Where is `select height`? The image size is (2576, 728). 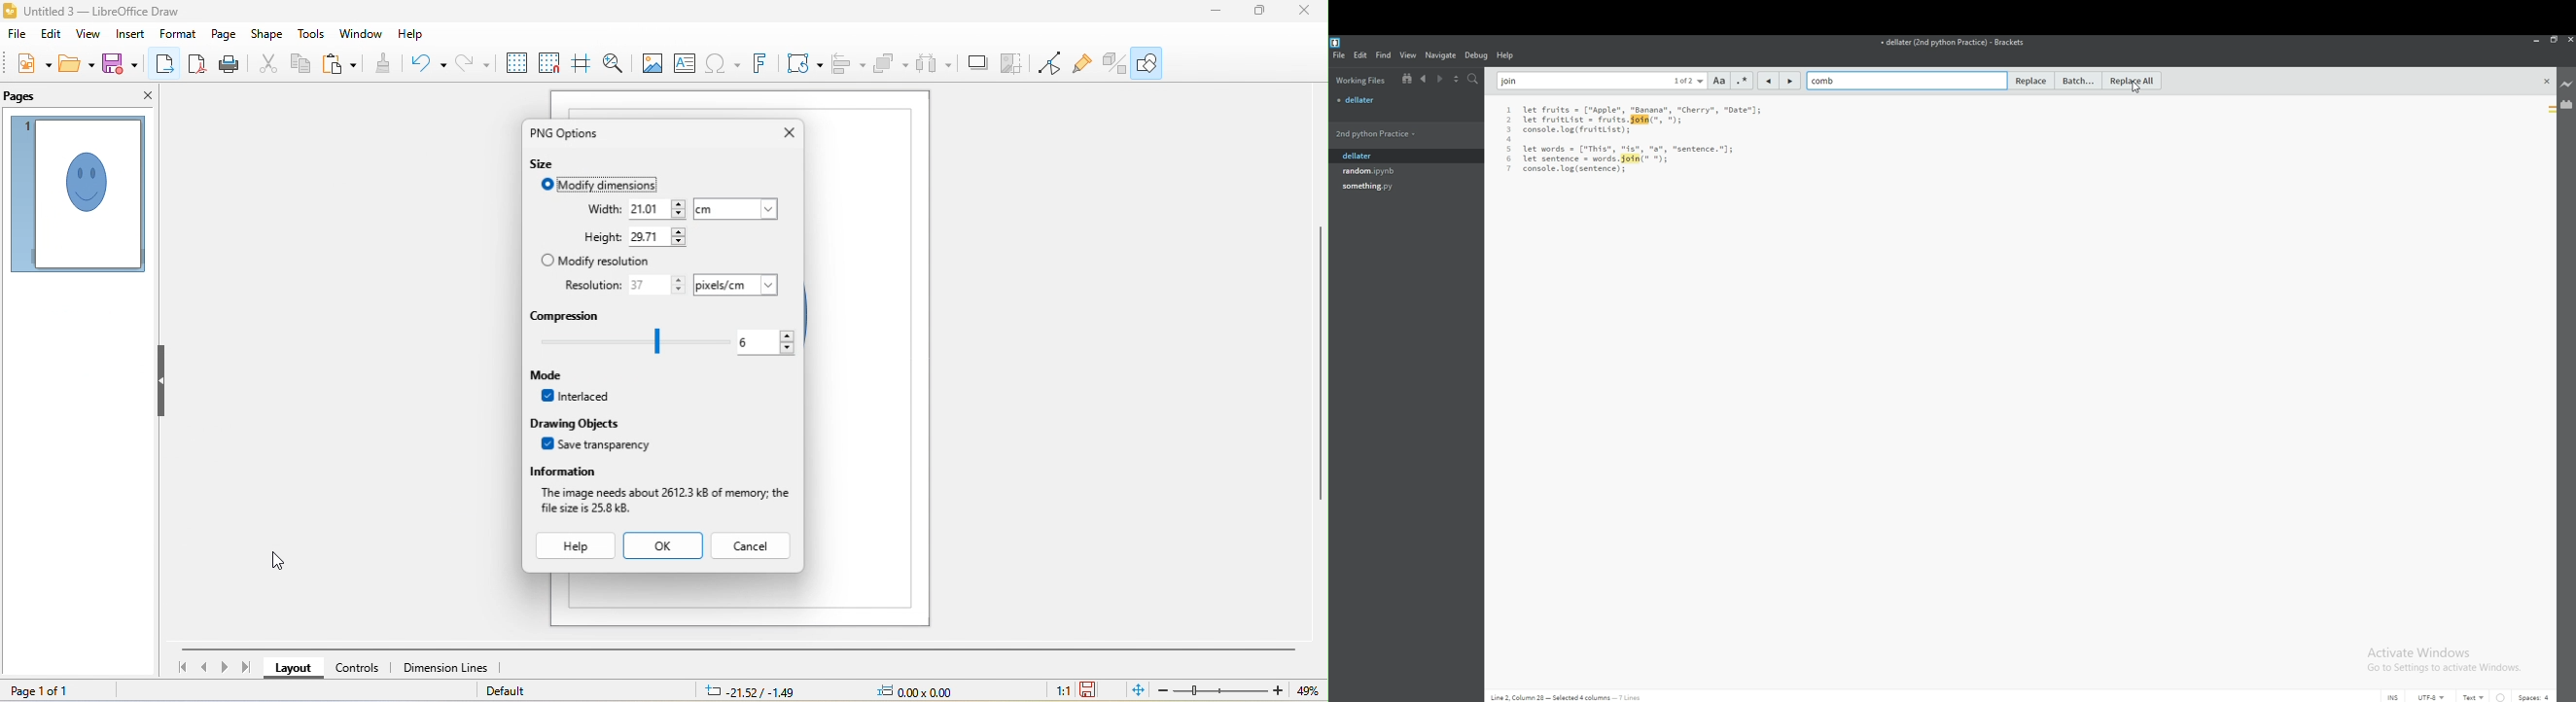
select height is located at coordinates (657, 236).